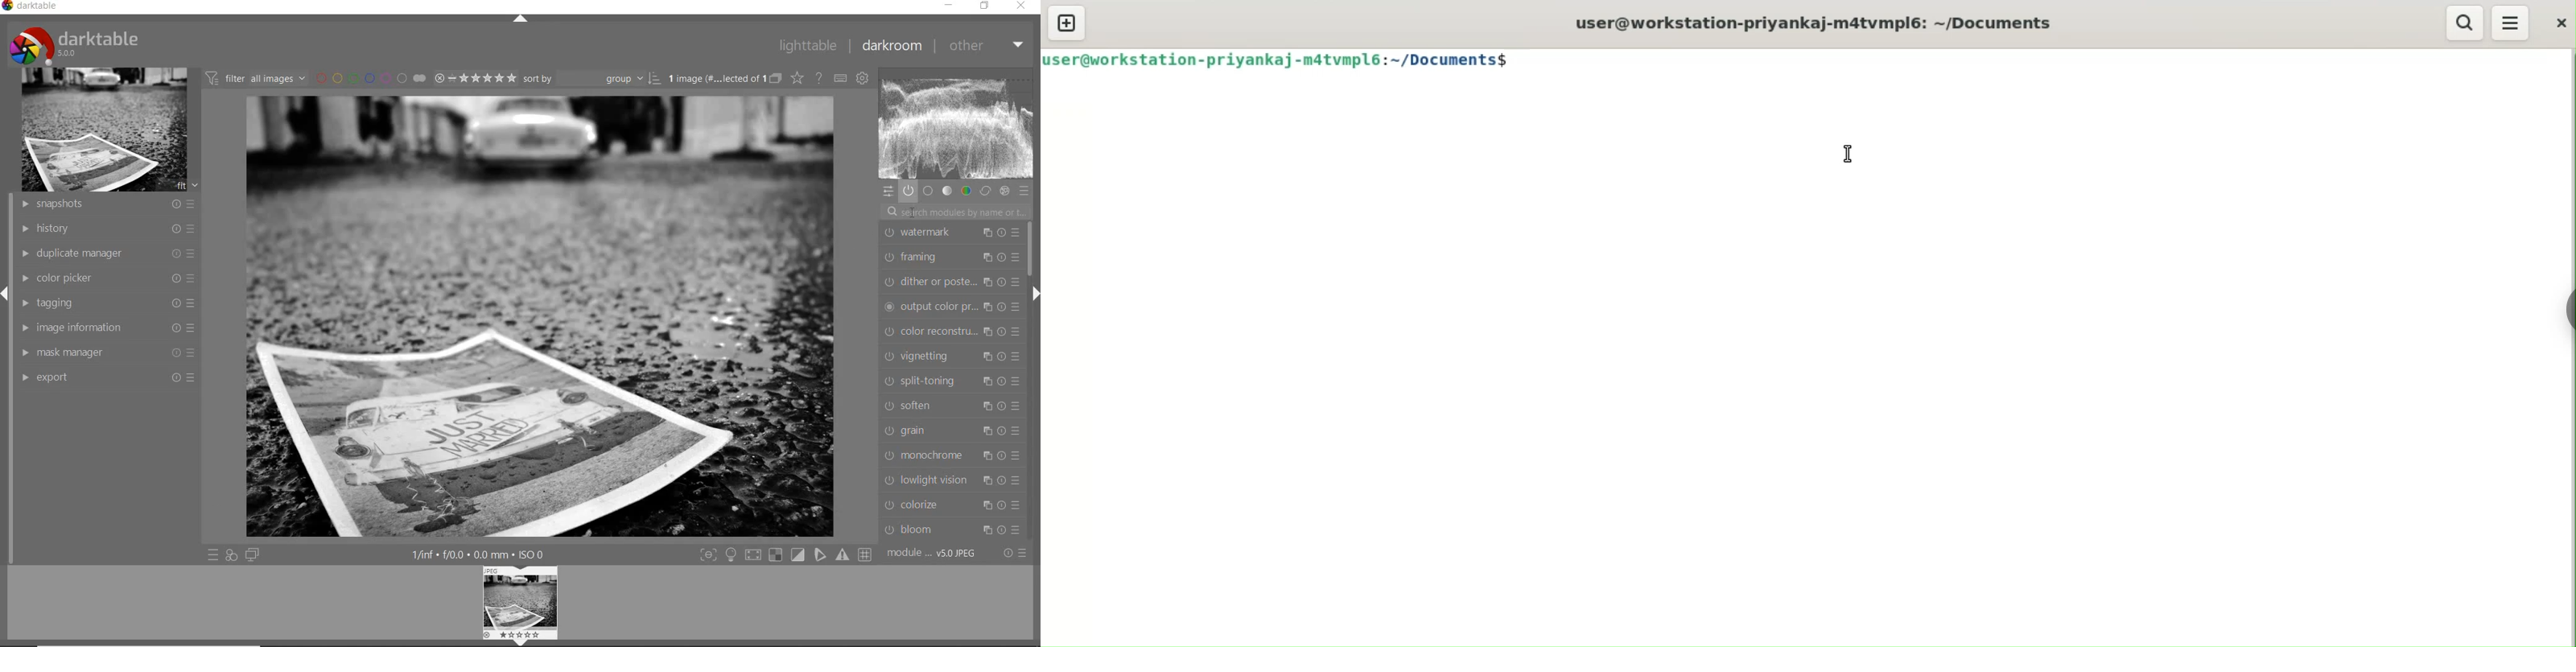  Describe the element at coordinates (370, 77) in the screenshot. I see `filter by image color lebel` at that location.